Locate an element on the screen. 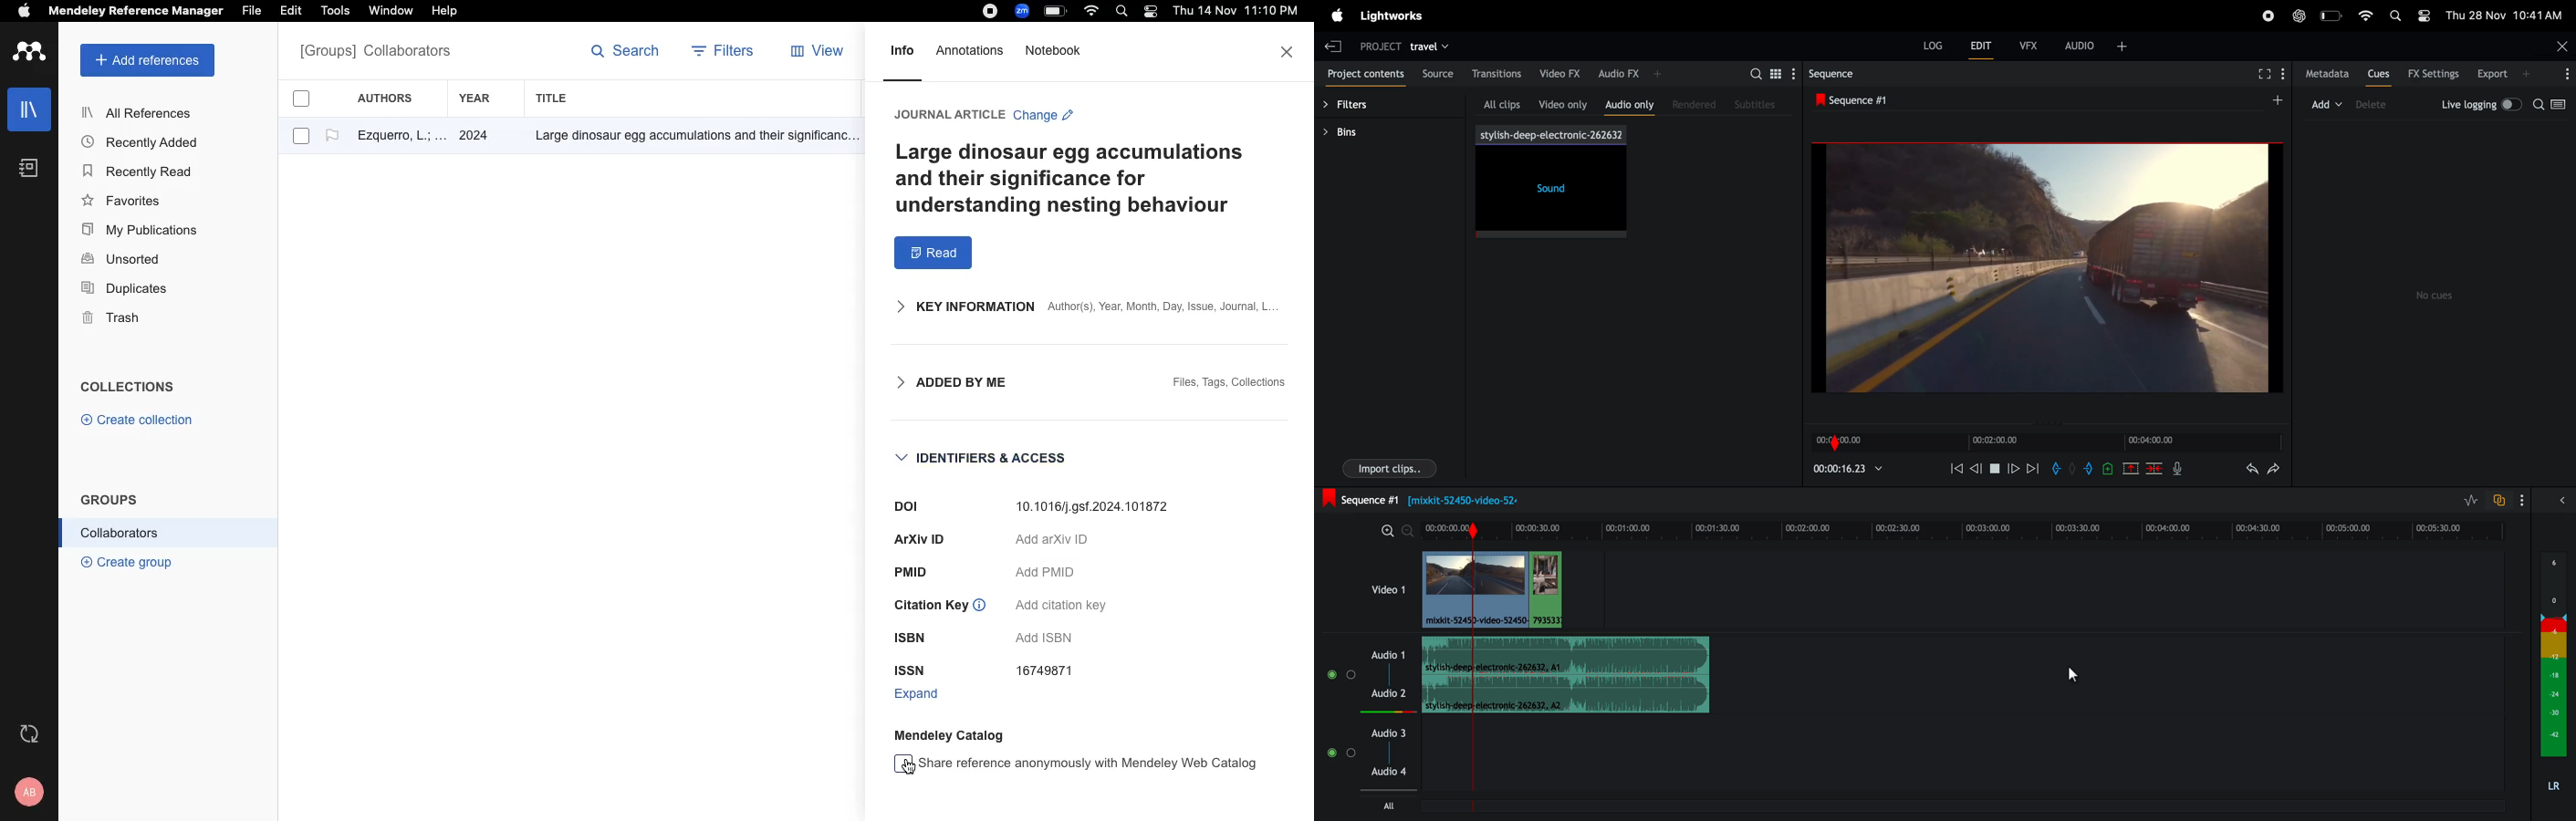 Image resolution: width=2576 pixels, height=840 pixels. Edit is located at coordinates (294, 12).